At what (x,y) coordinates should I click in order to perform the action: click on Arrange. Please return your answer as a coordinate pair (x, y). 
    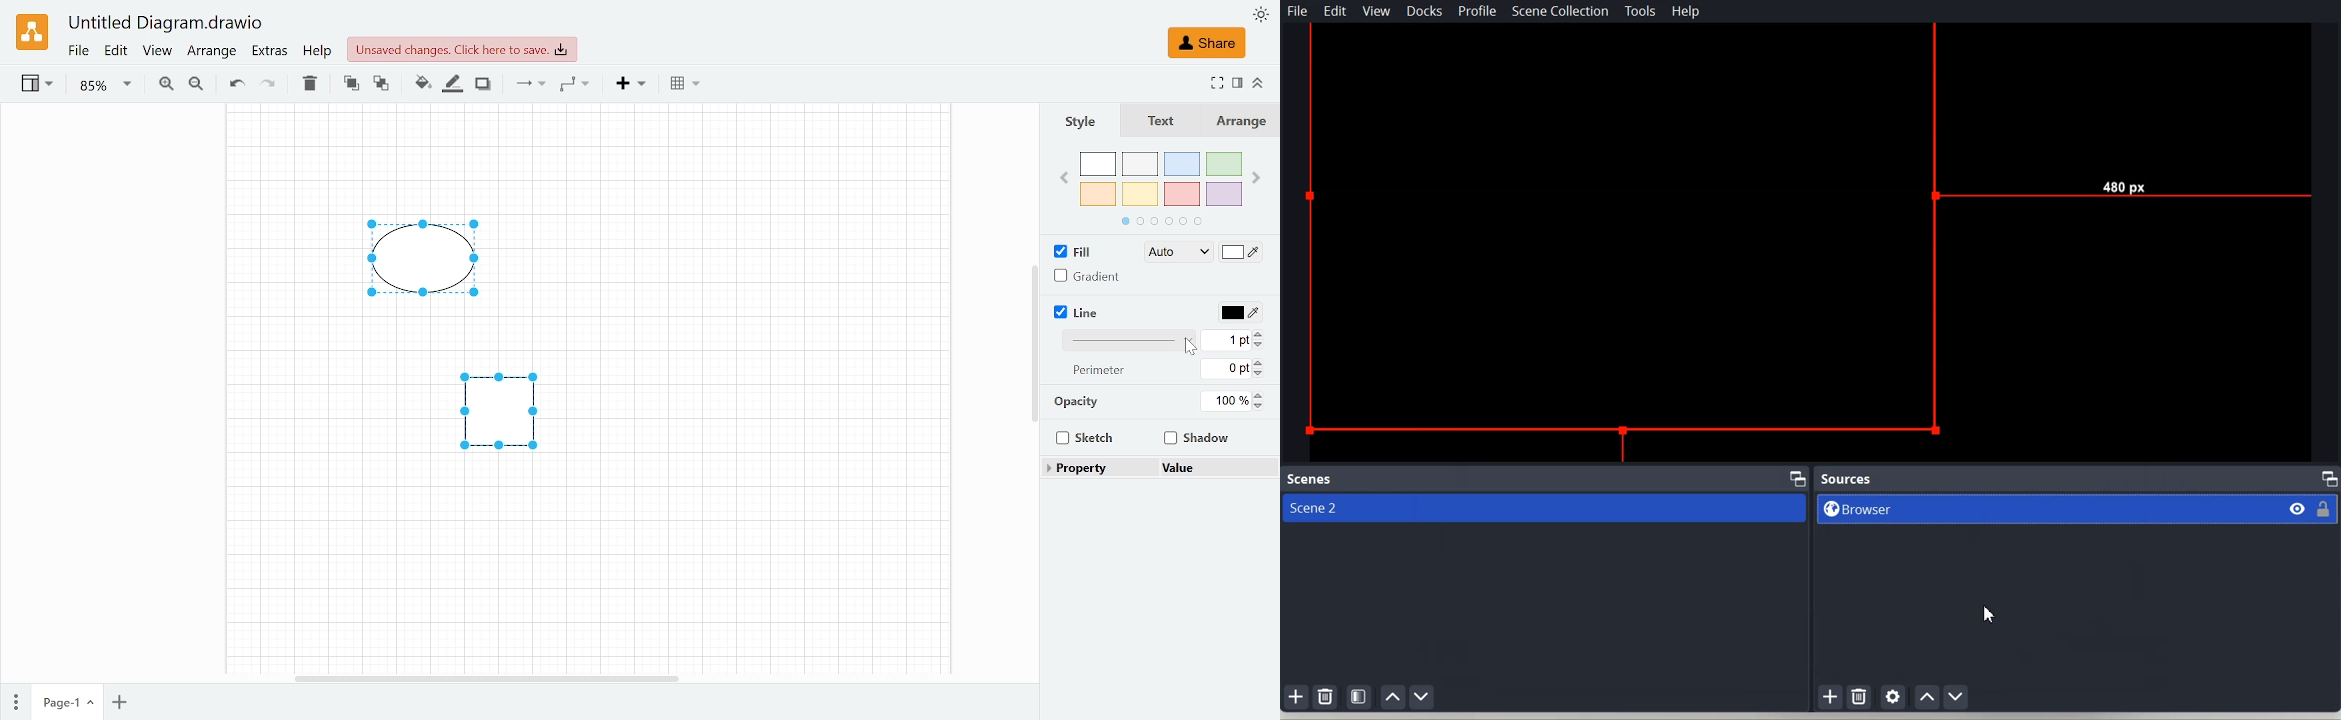
    Looking at the image, I should click on (212, 54).